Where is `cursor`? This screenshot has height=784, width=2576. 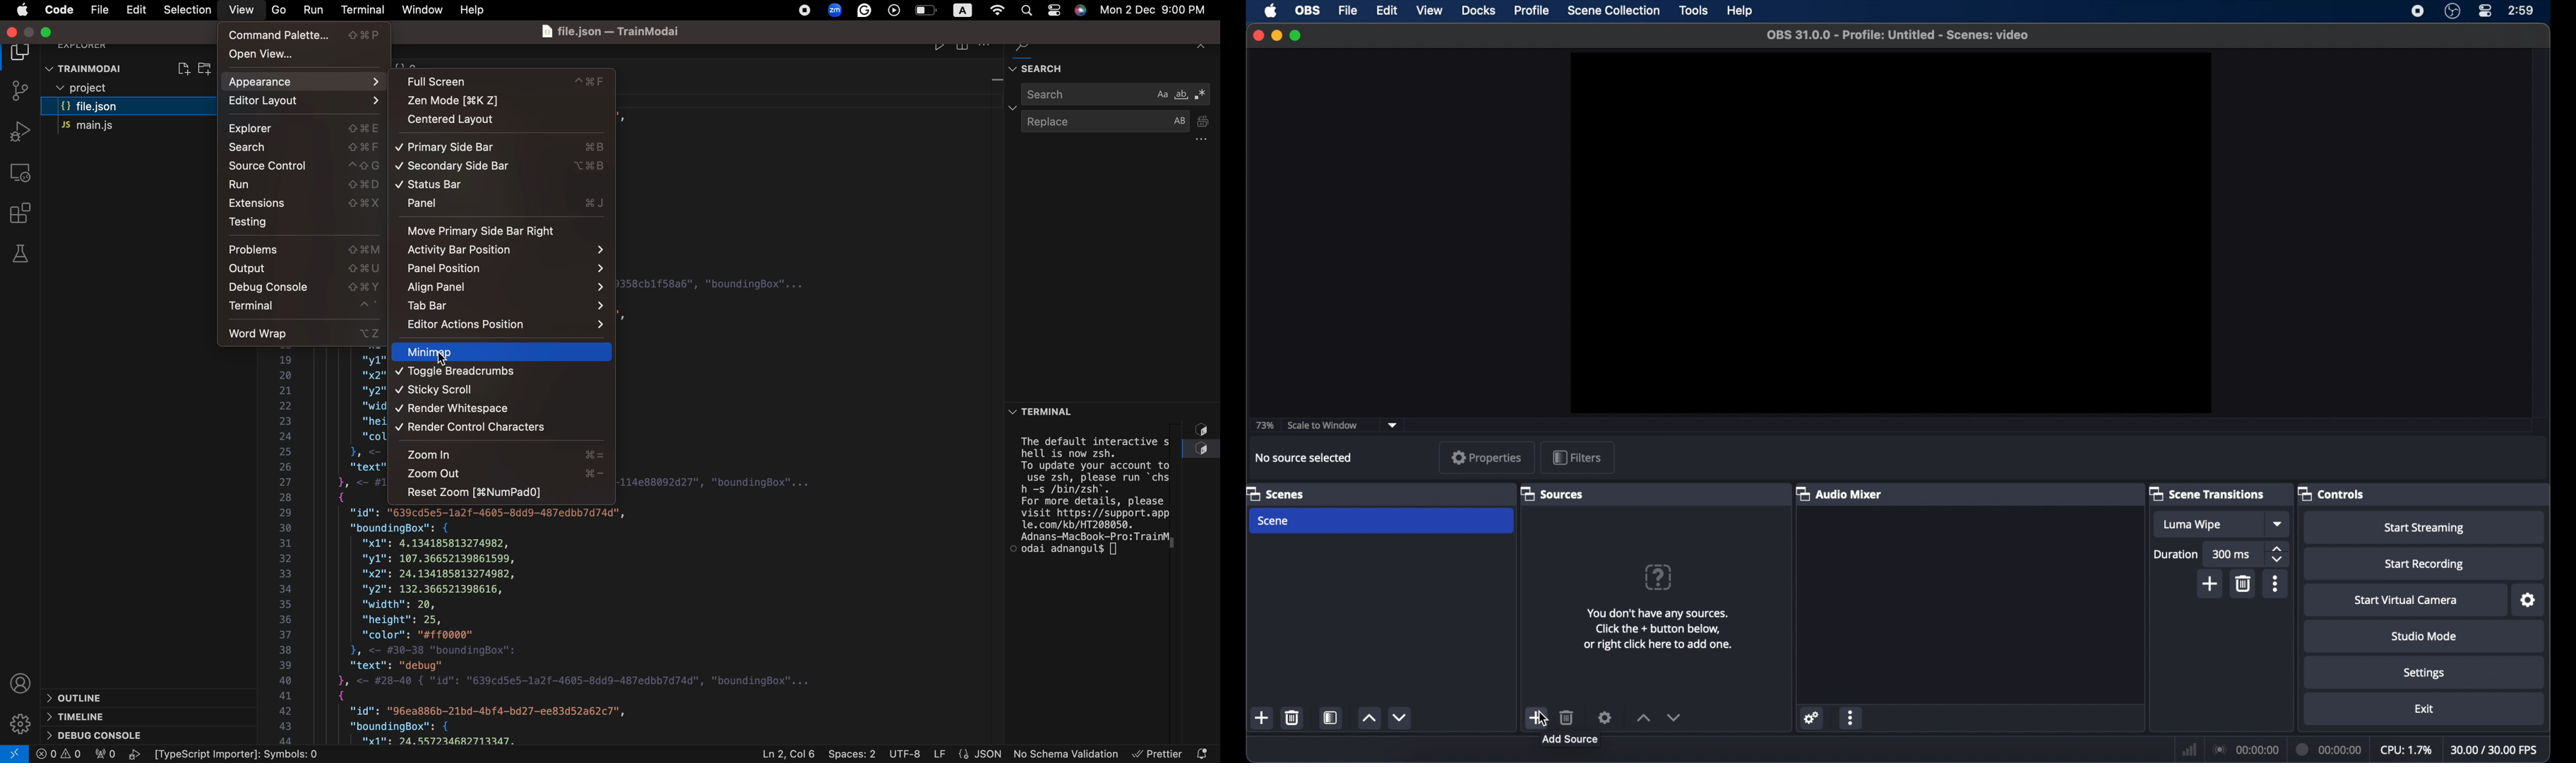
cursor is located at coordinates (442, 355).